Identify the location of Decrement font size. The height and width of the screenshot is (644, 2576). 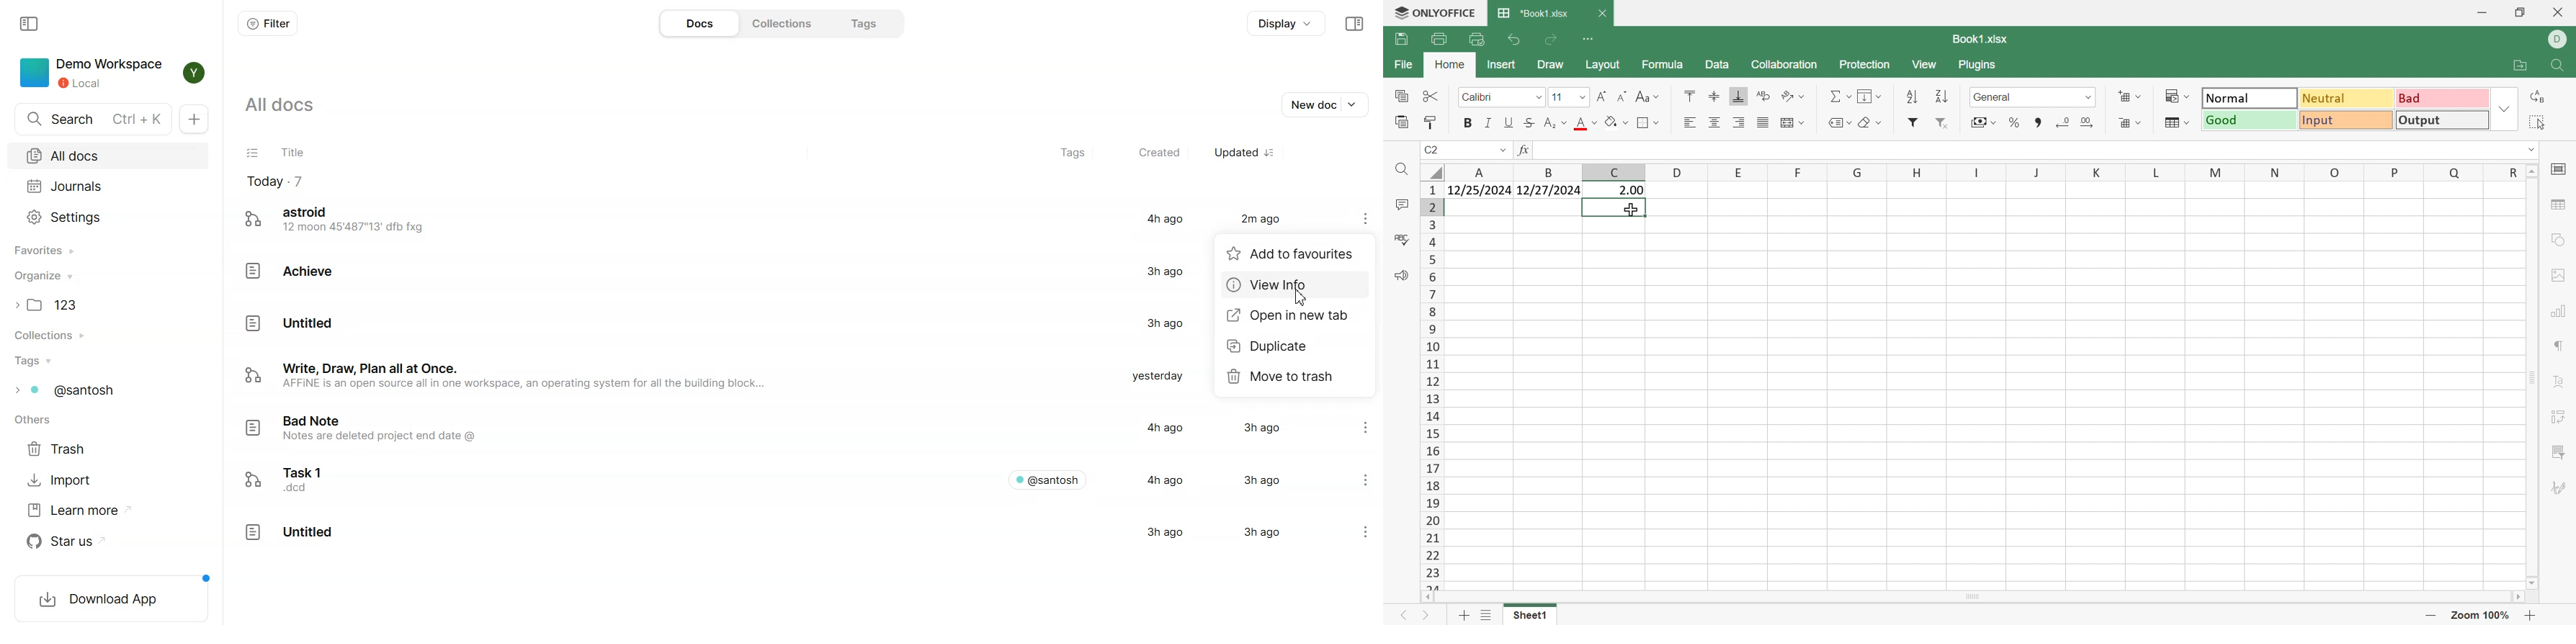
(1621, 98).